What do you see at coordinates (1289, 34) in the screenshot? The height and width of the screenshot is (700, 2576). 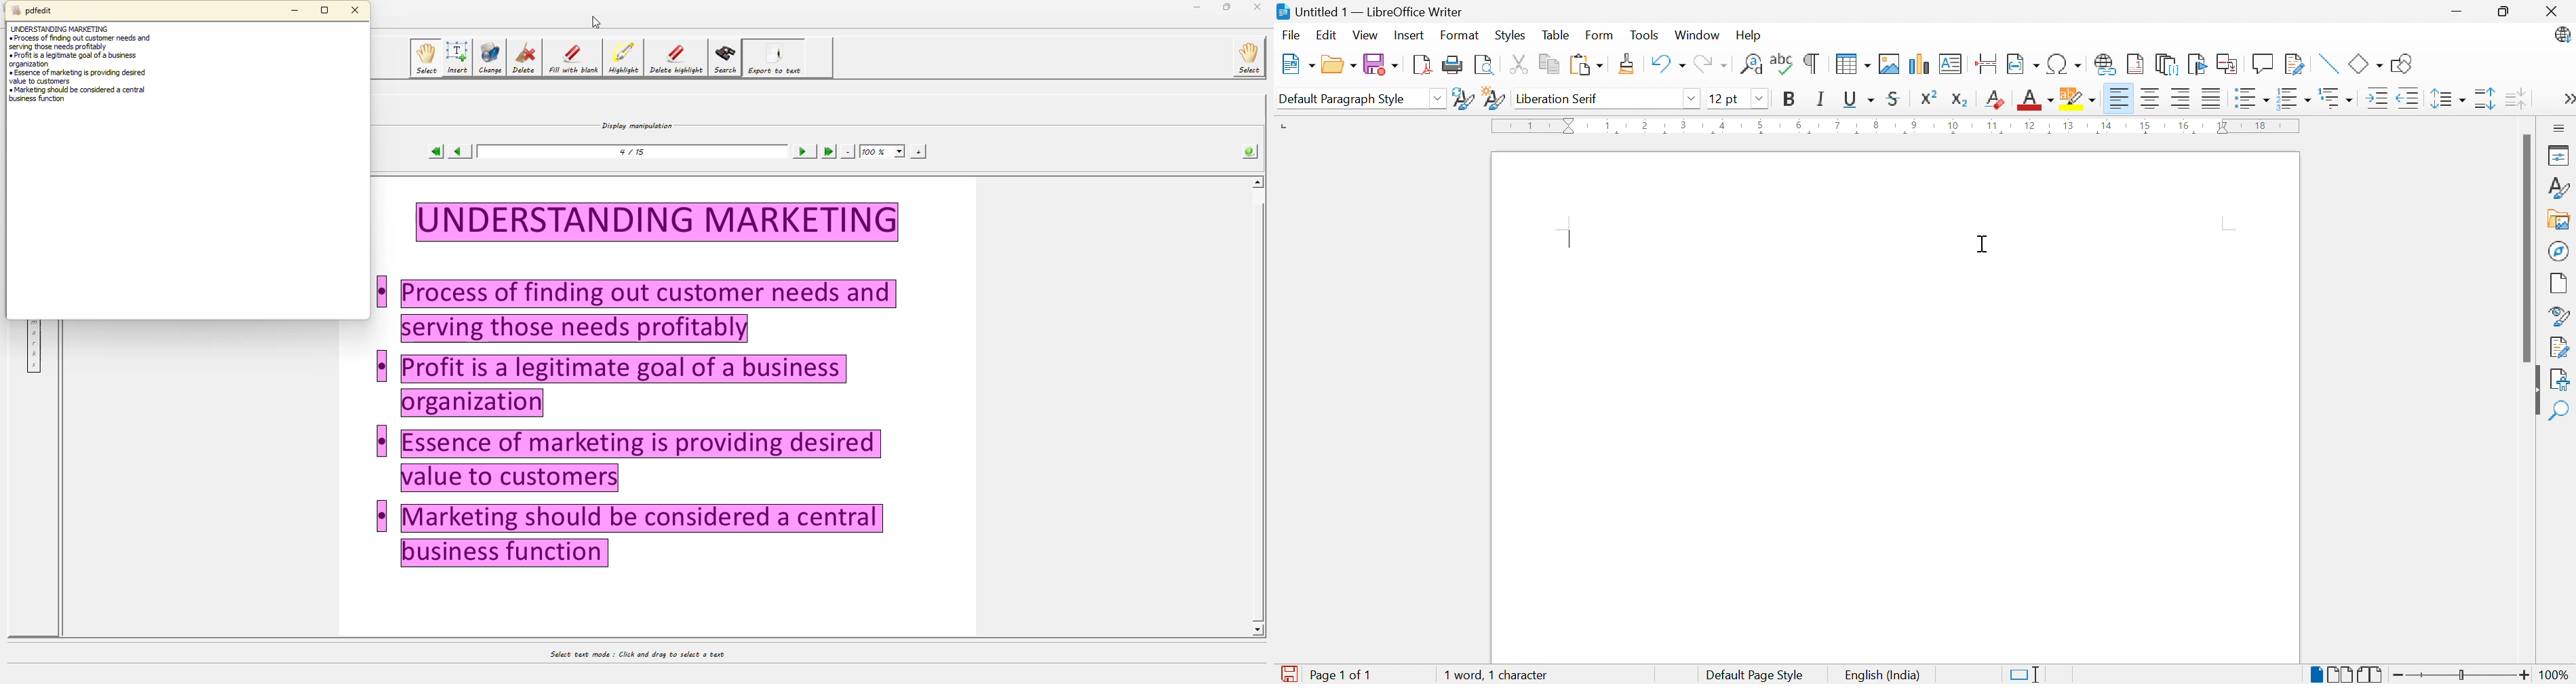 I see `File` at bounding box center [1289, 34].